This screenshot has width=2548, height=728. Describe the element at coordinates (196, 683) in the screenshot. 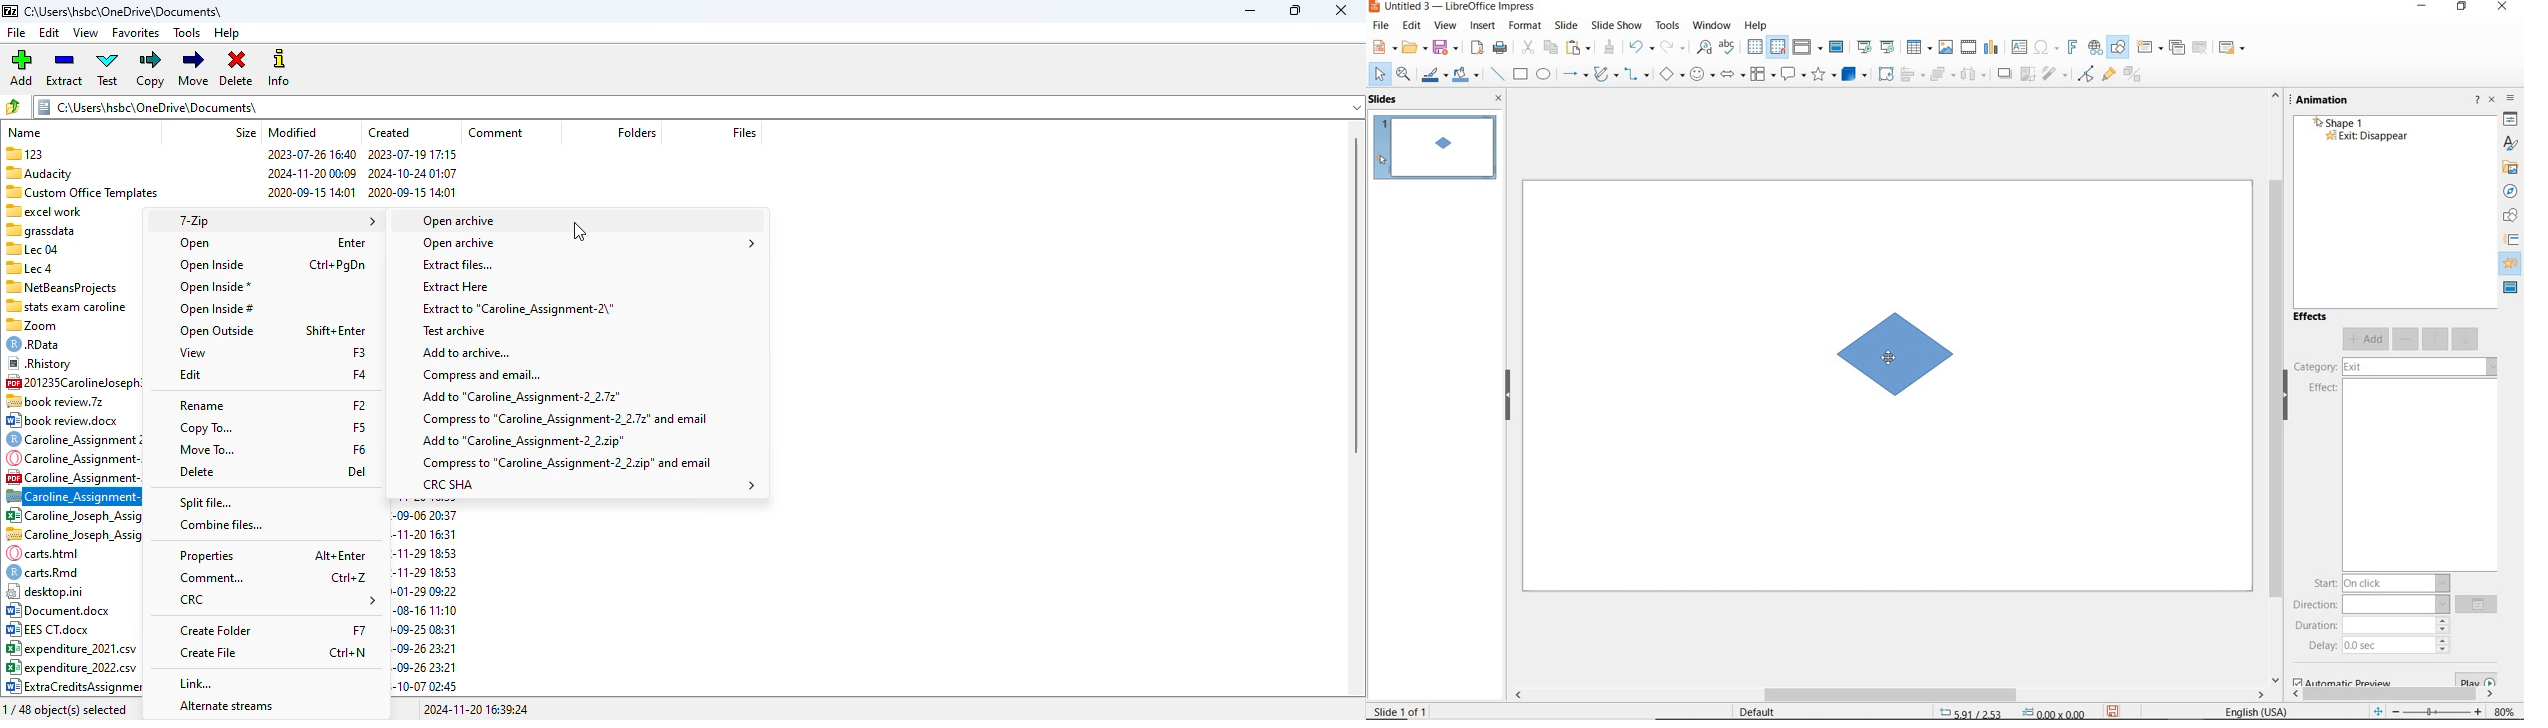

I see `link` at that location.